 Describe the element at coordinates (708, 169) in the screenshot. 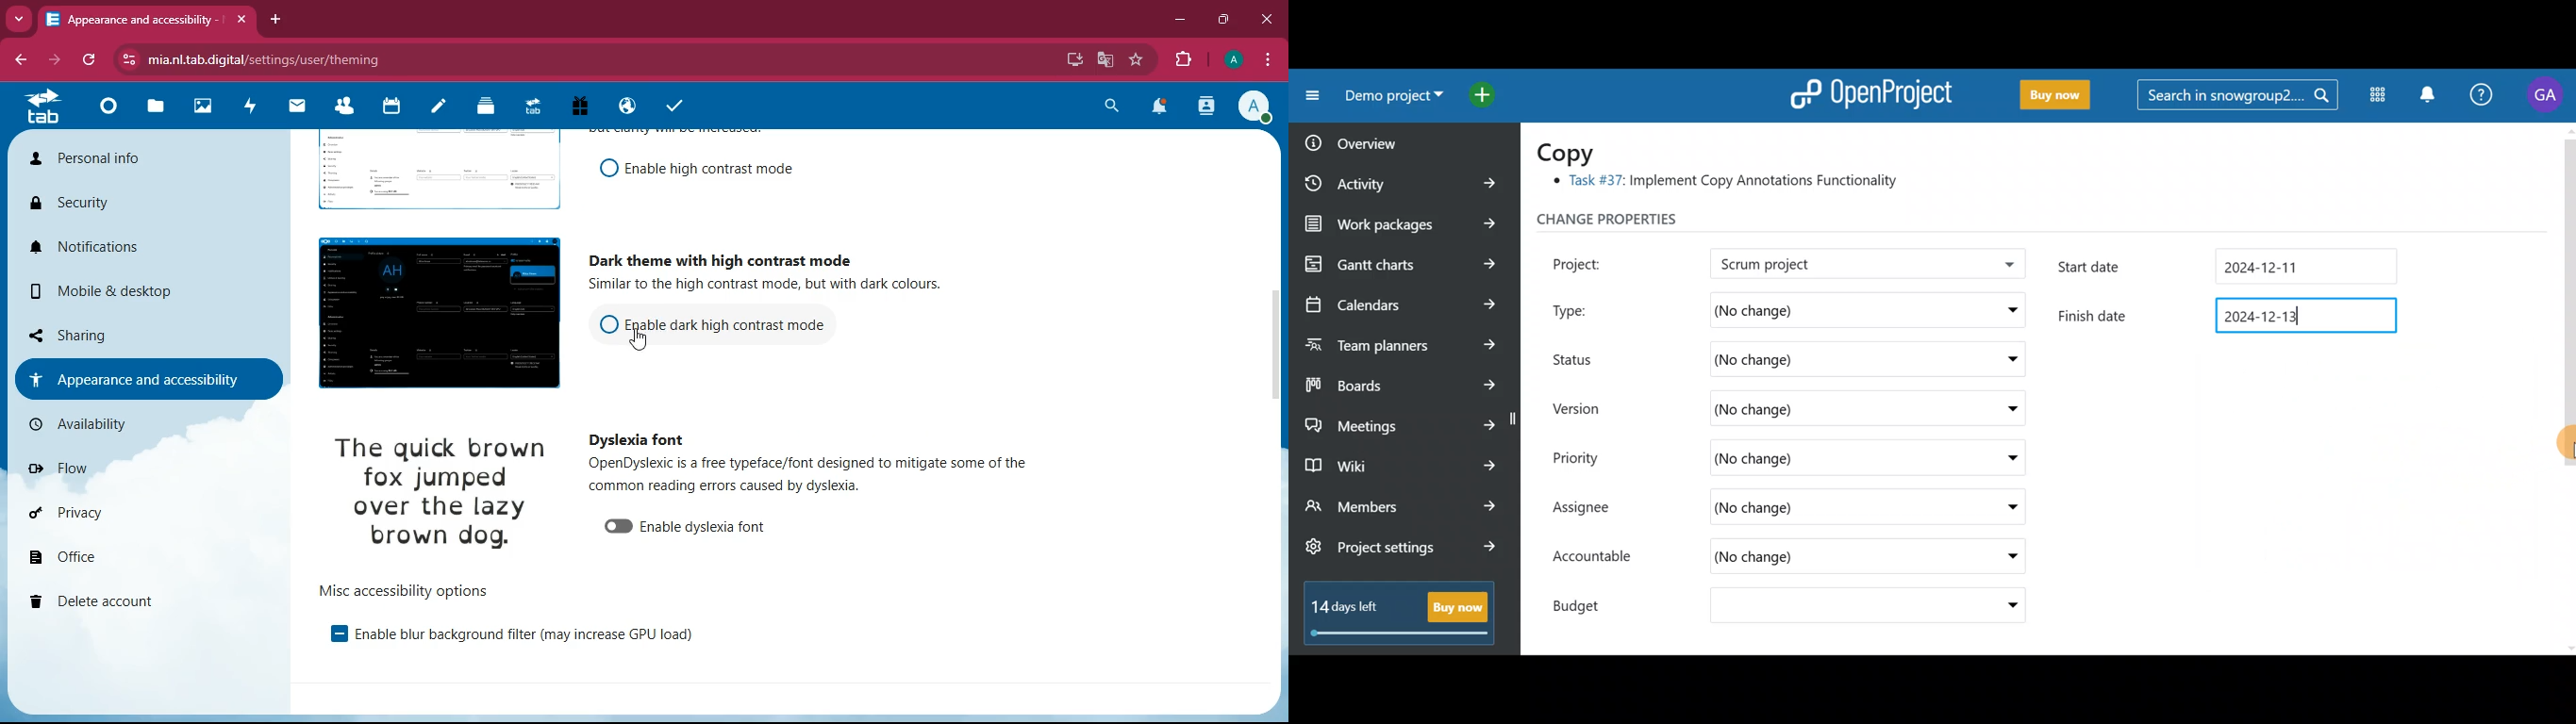

I see `enable` at that location.